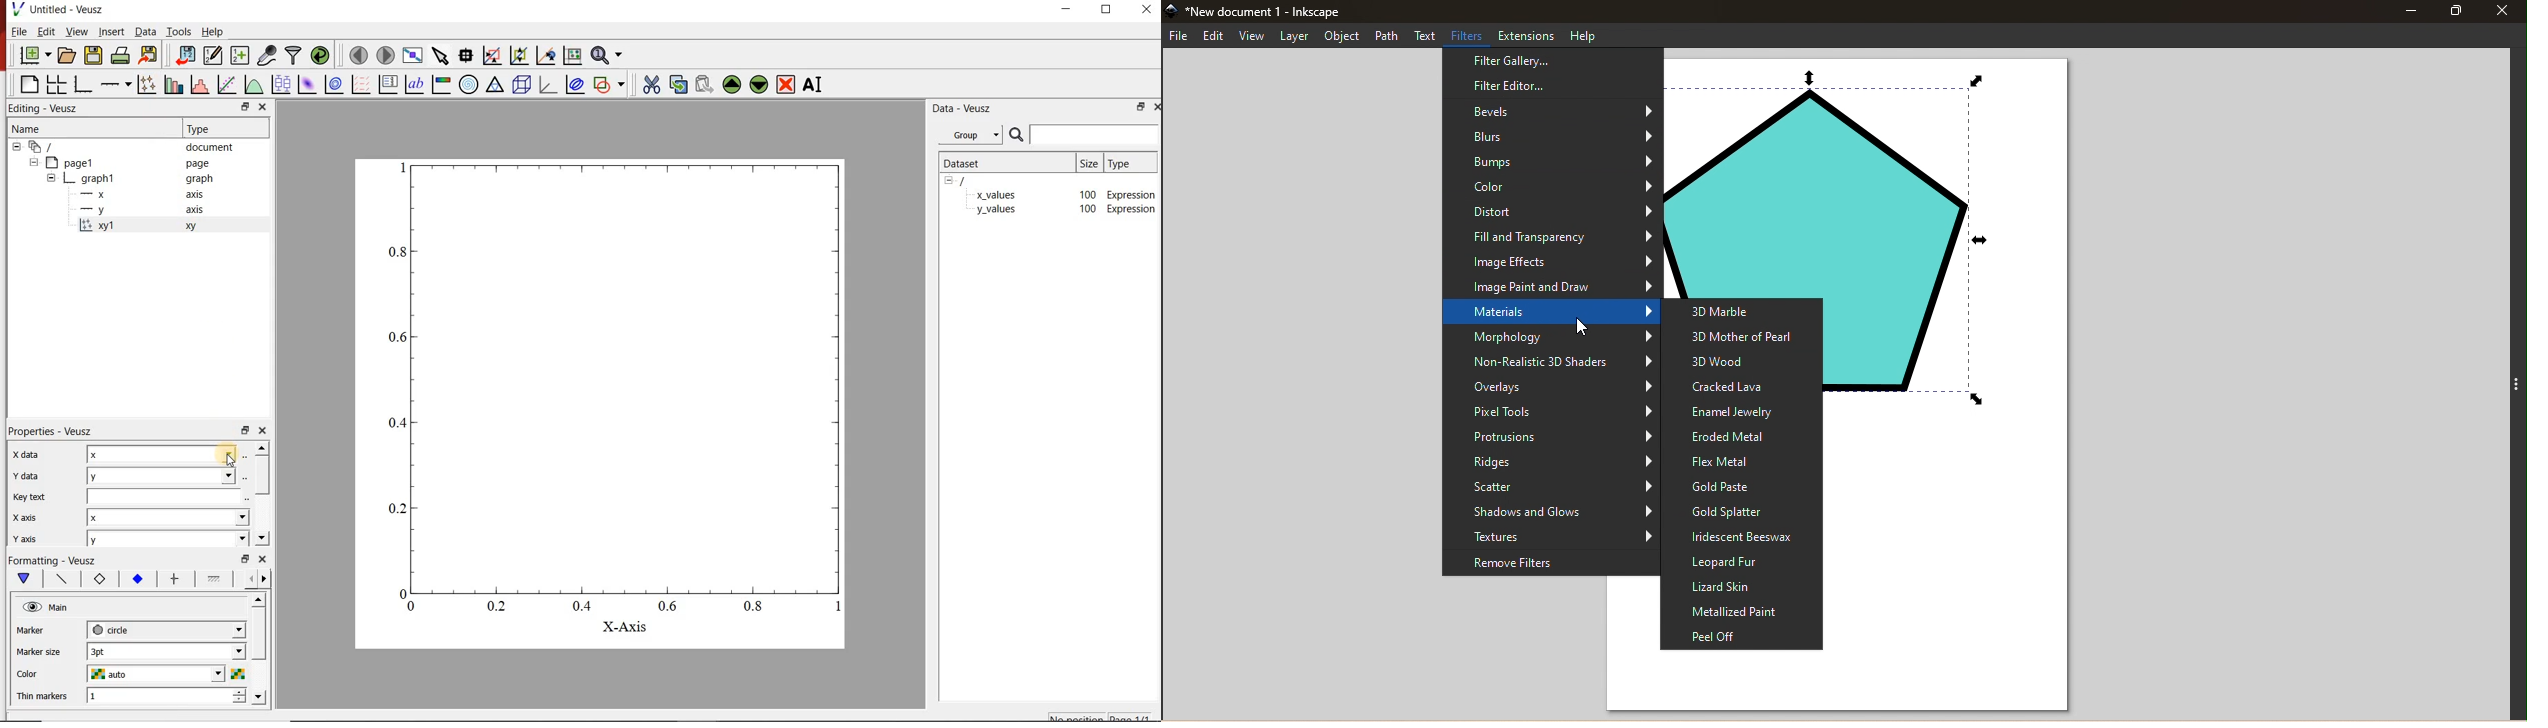 This screenshot has width=2548, height=728. I want to click on 3D Wood, so click(1743, 360).